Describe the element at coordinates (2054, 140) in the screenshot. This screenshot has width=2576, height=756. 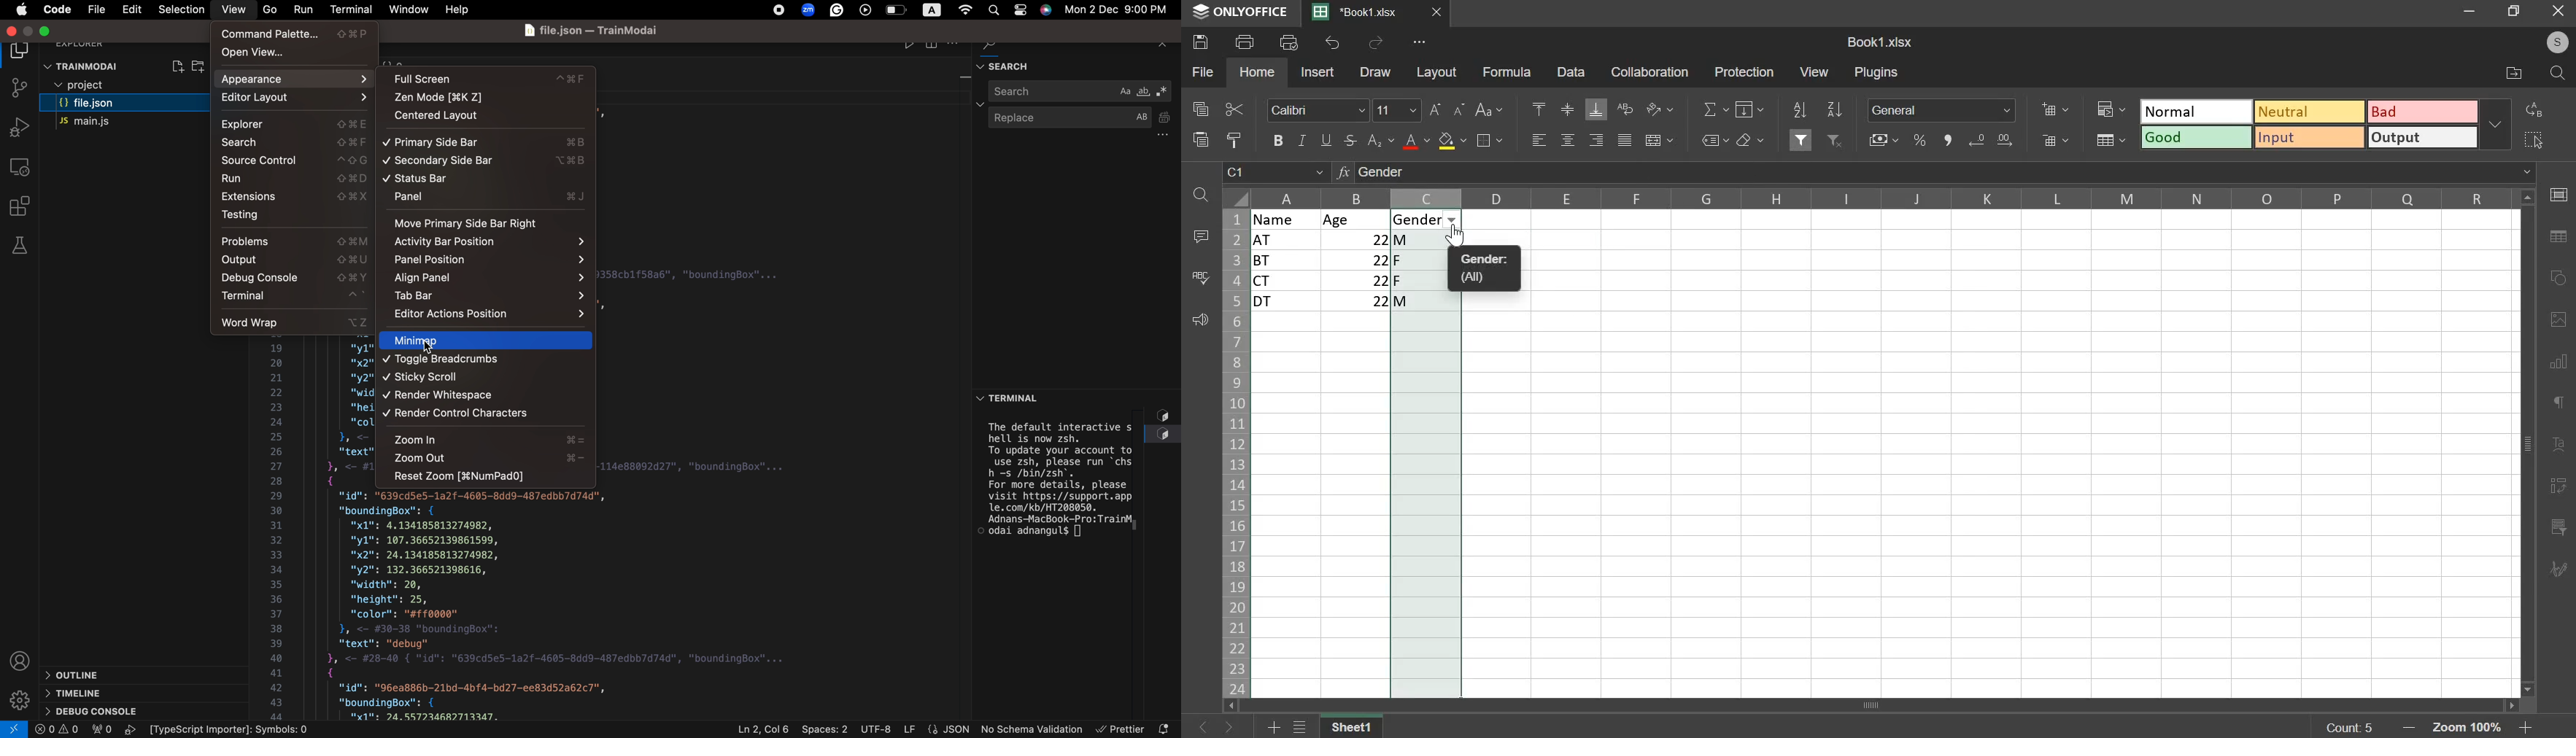
I see `delete cells` at that location.